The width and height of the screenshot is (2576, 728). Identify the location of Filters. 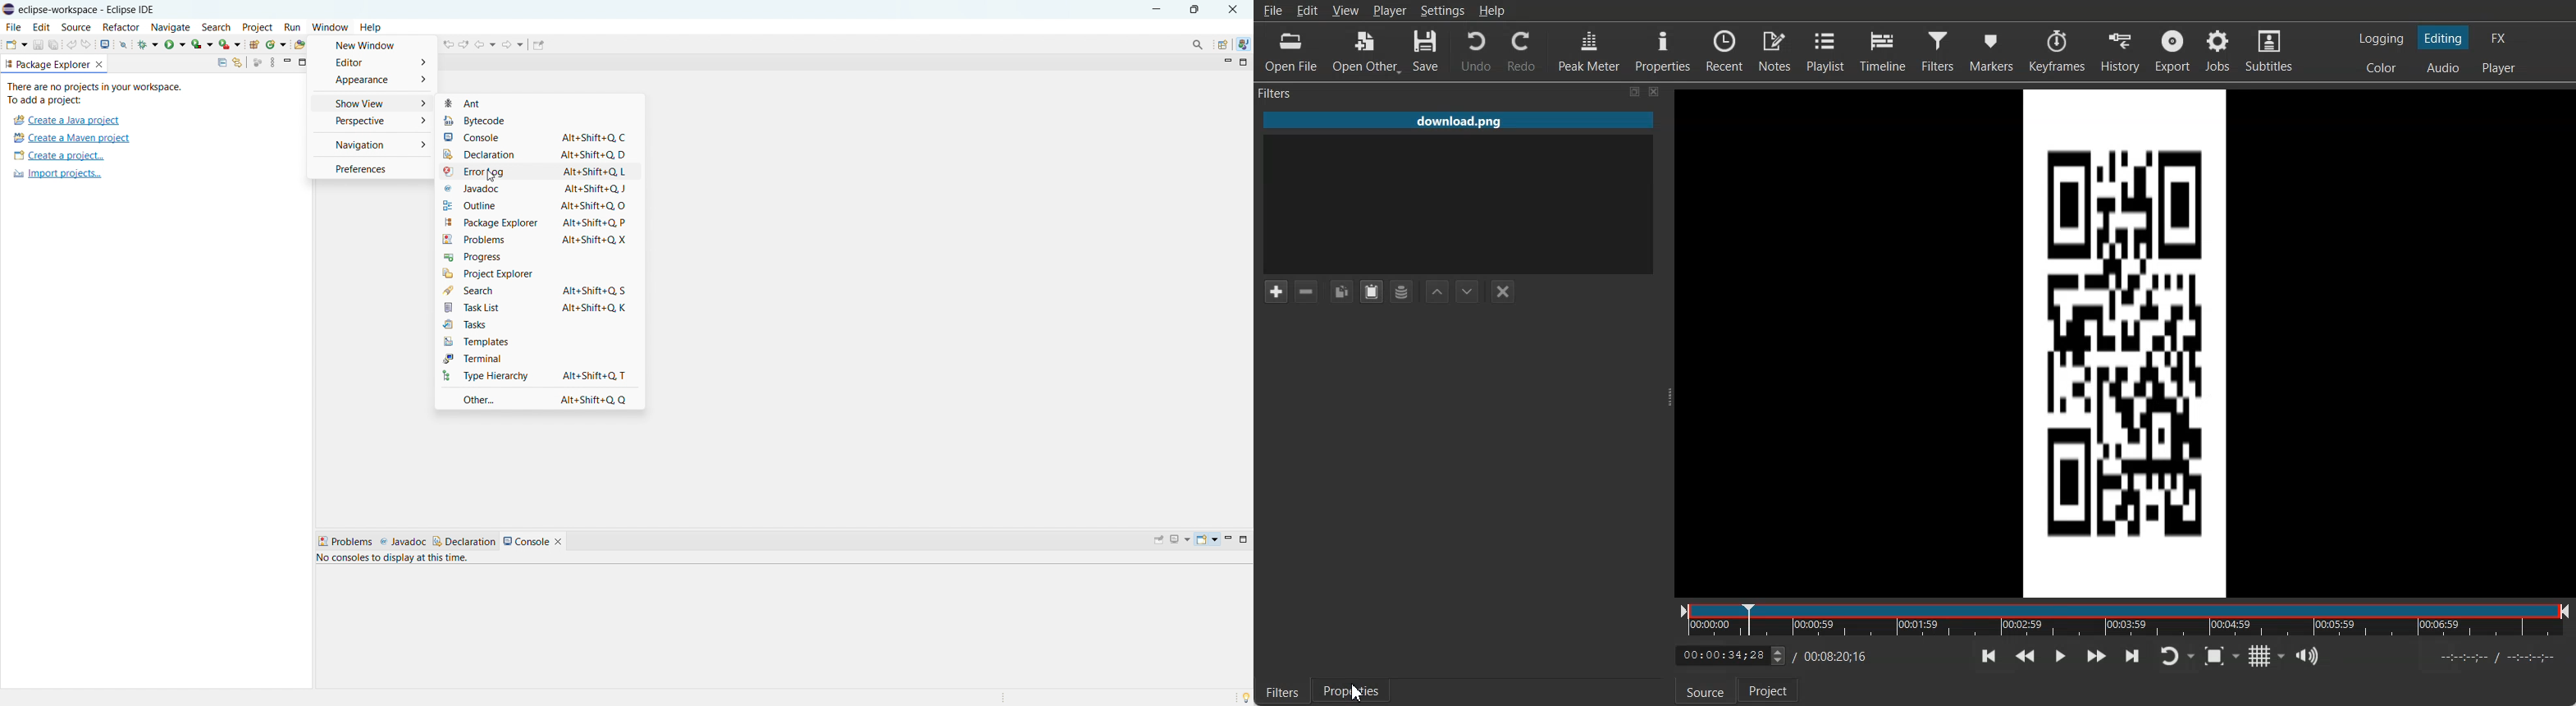
(1277, 94).